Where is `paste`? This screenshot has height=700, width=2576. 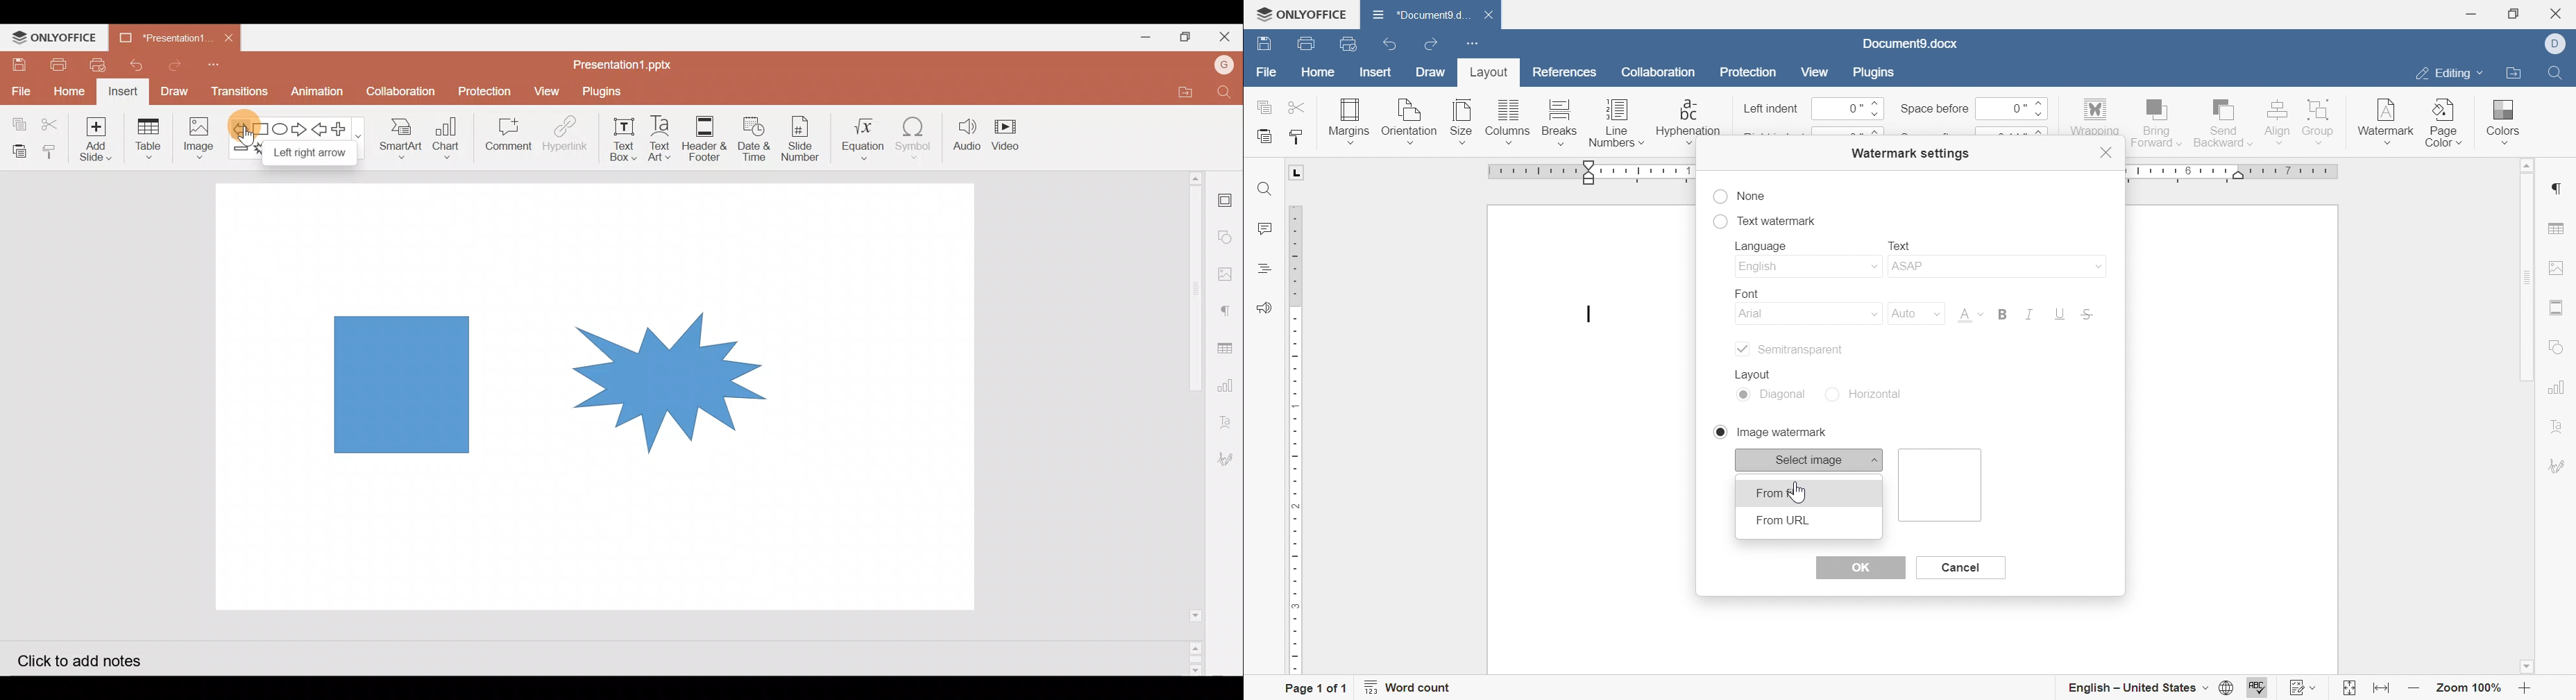
paste is located at coordinates (1264, 137).